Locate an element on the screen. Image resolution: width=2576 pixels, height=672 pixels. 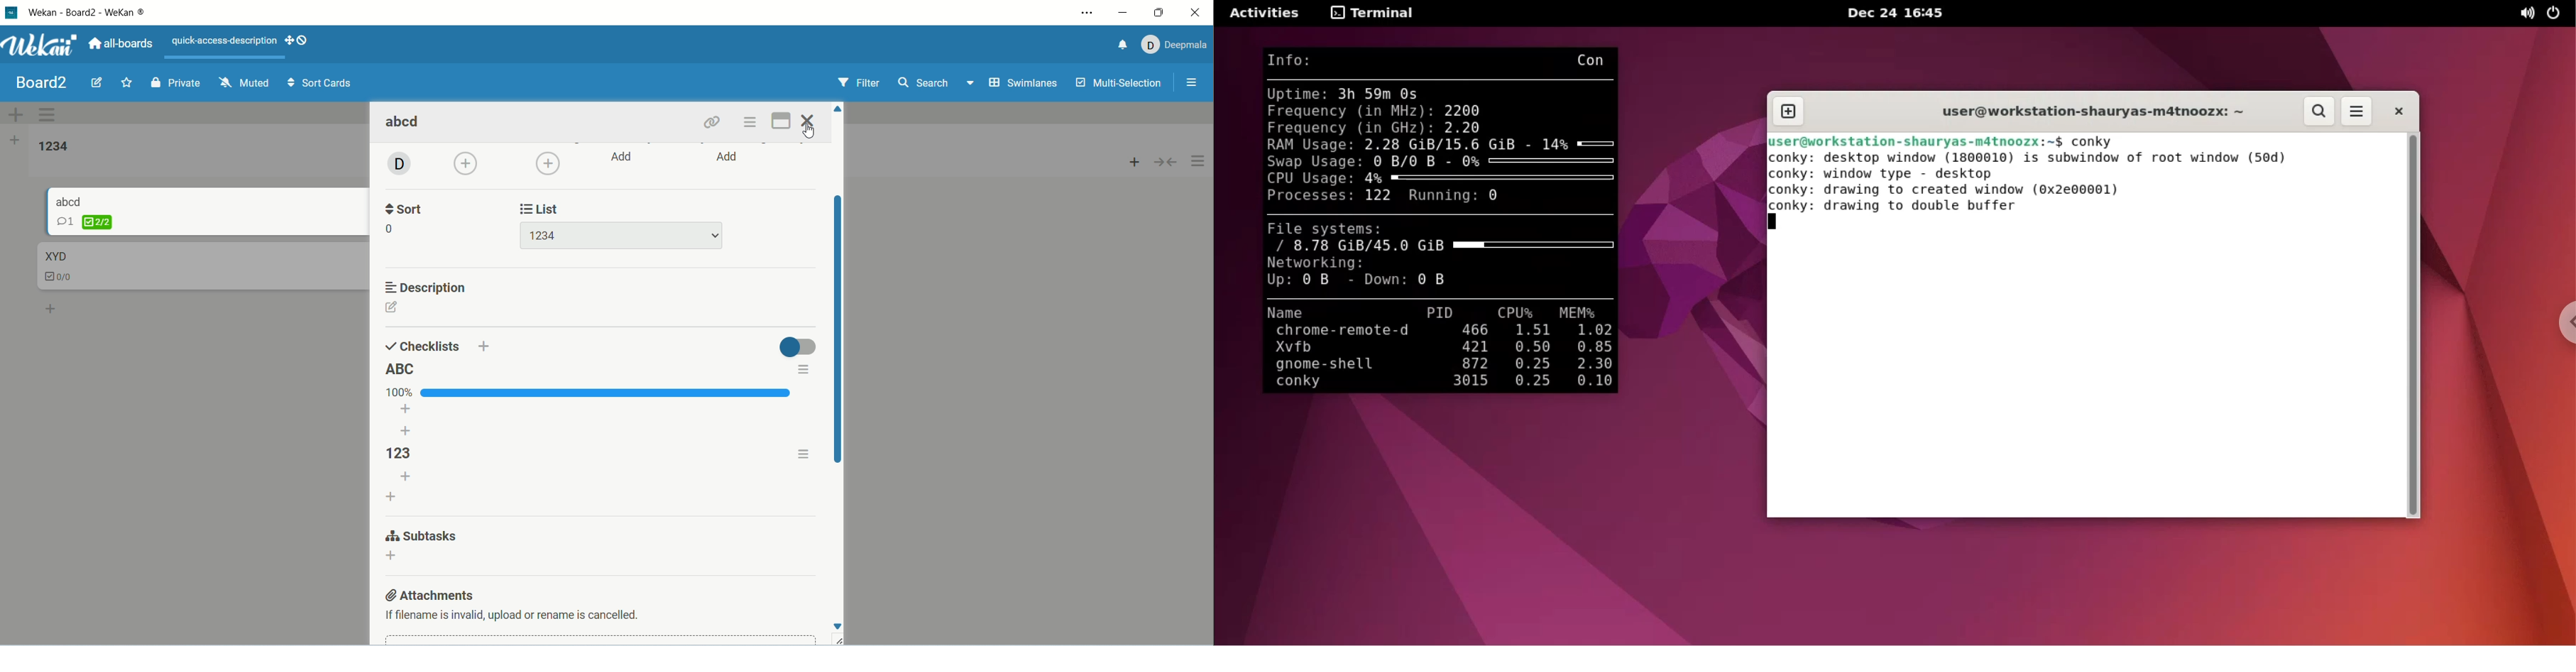
notification is located at coordinates (1120, 47).